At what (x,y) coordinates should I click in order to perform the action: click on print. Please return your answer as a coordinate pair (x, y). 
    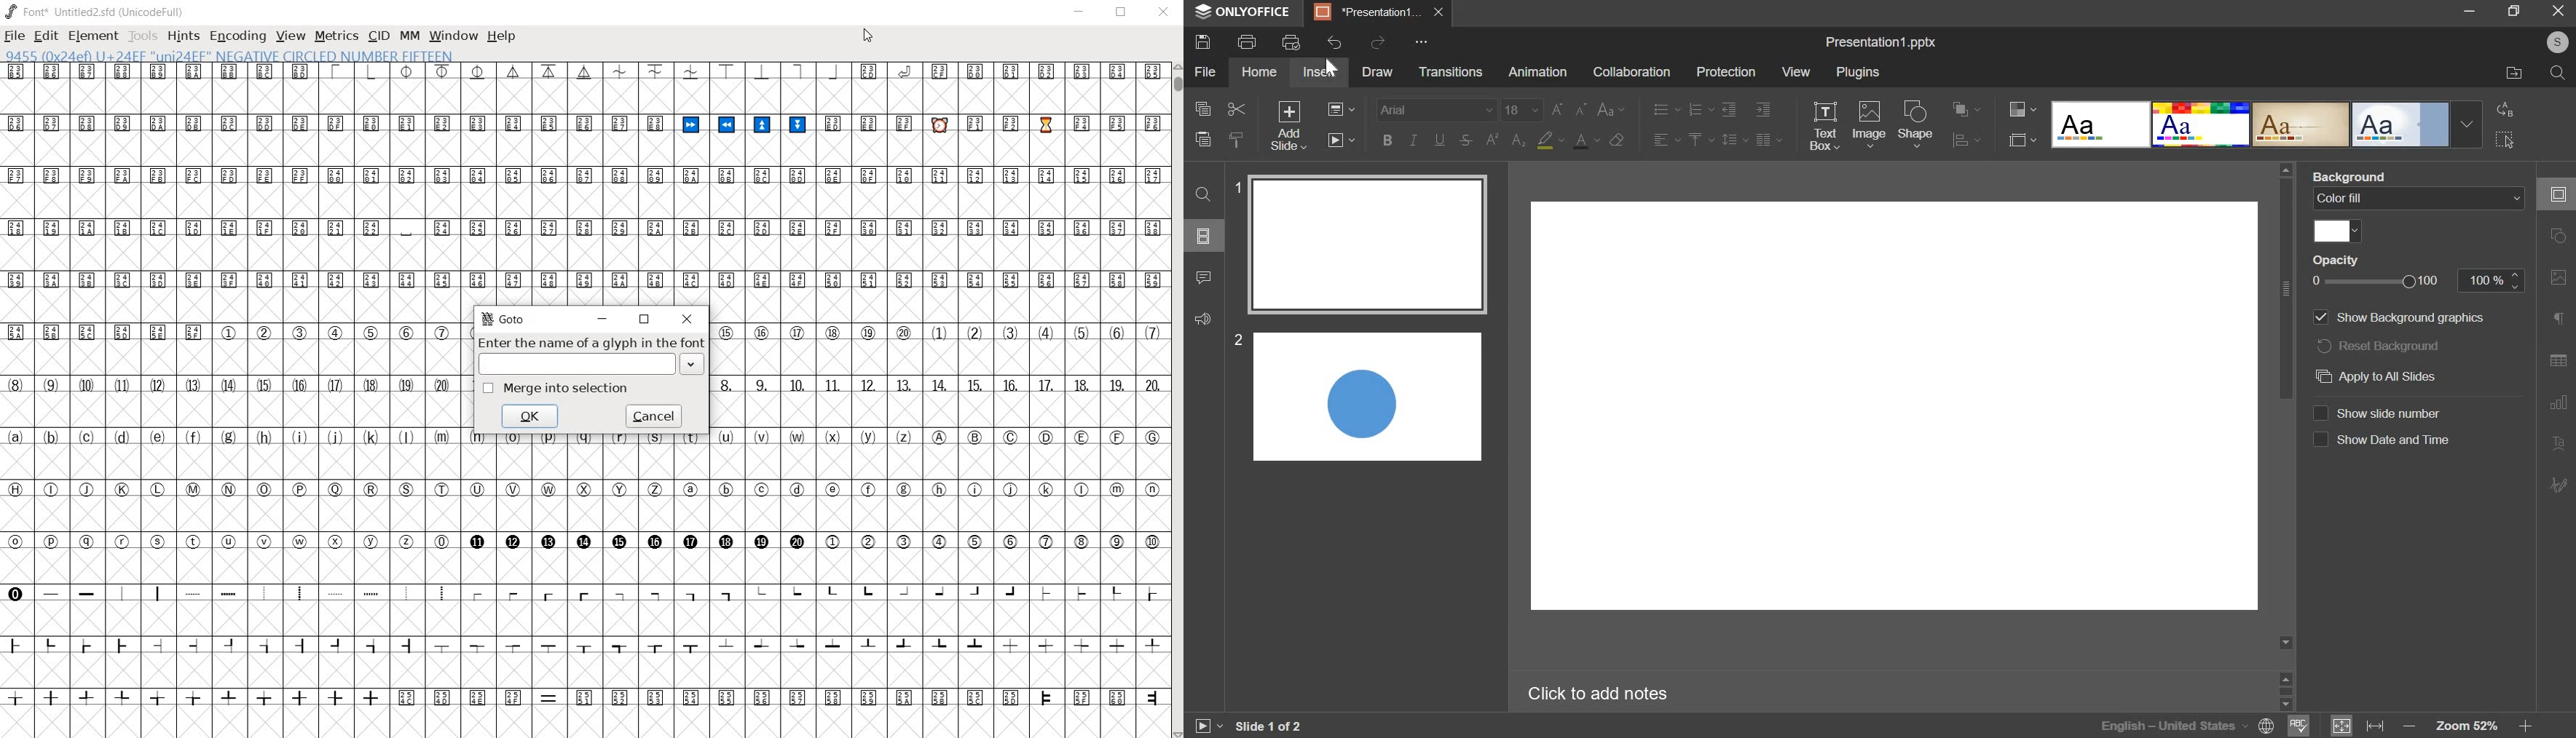
    Looking at the image, I should click on (1248, 41).